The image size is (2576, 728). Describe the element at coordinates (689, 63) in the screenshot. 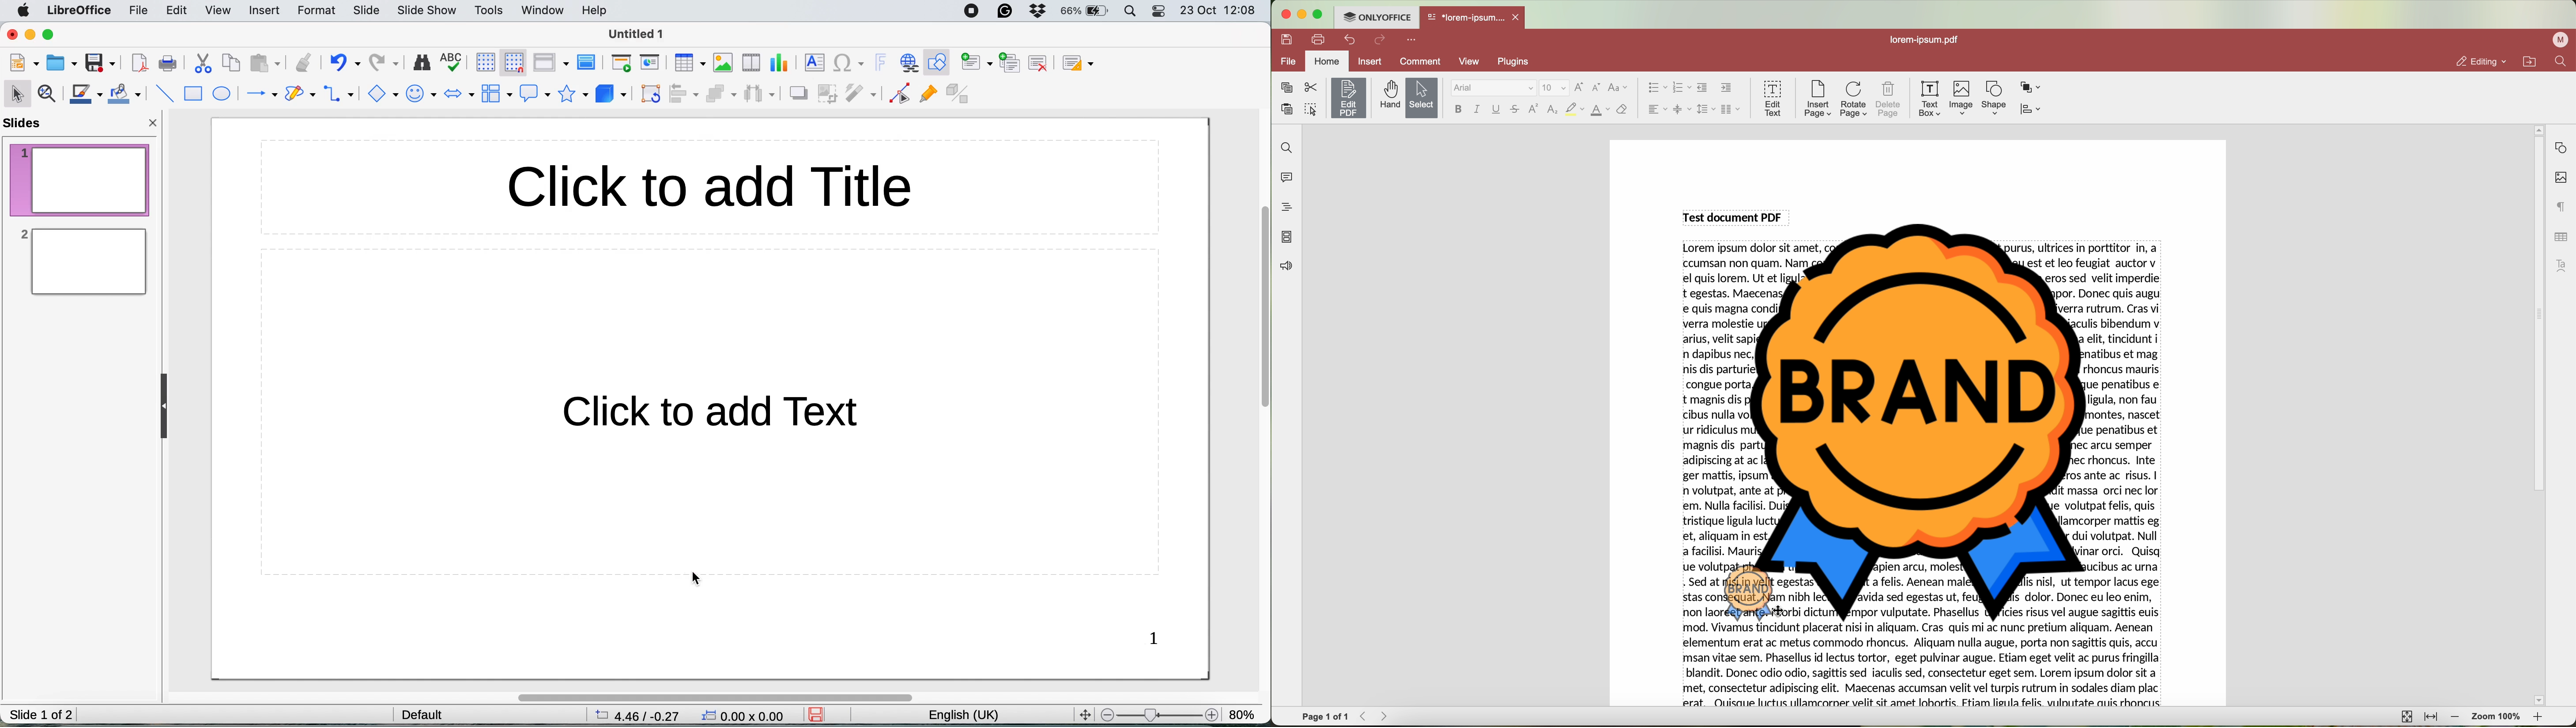

I see `insert table` at that location.